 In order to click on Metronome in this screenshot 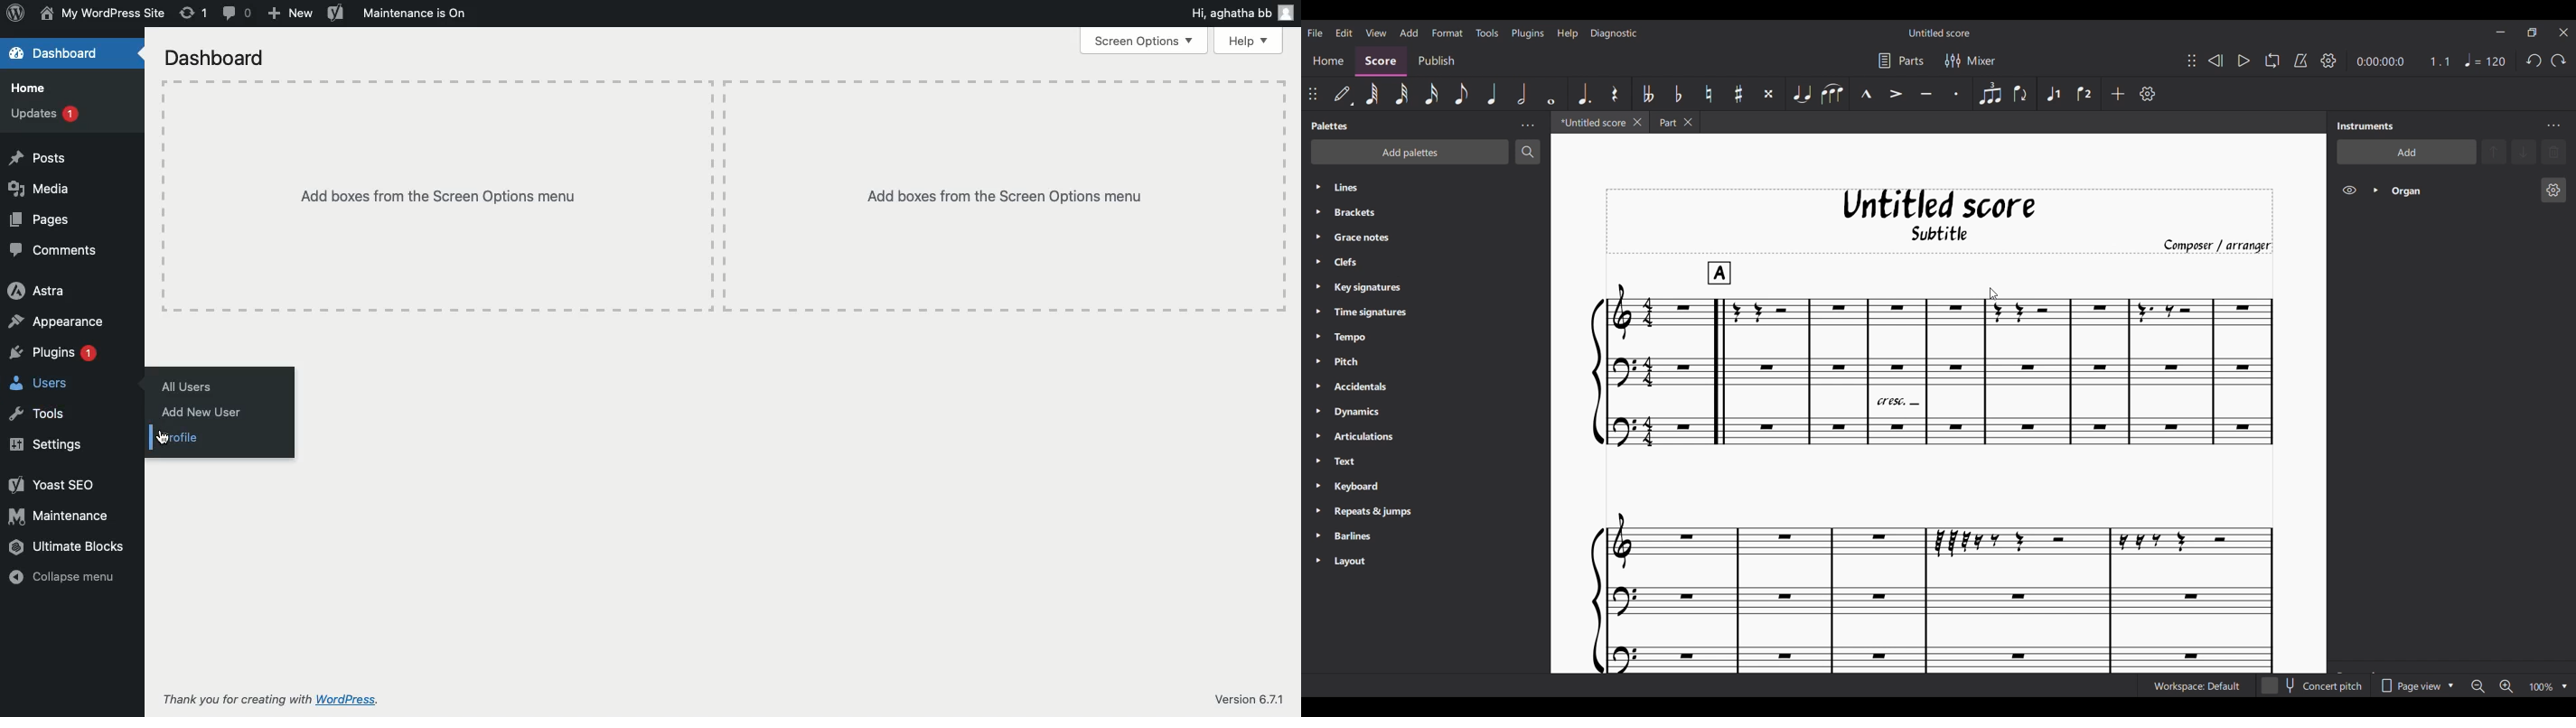, I will do `click(2301, 61)`.